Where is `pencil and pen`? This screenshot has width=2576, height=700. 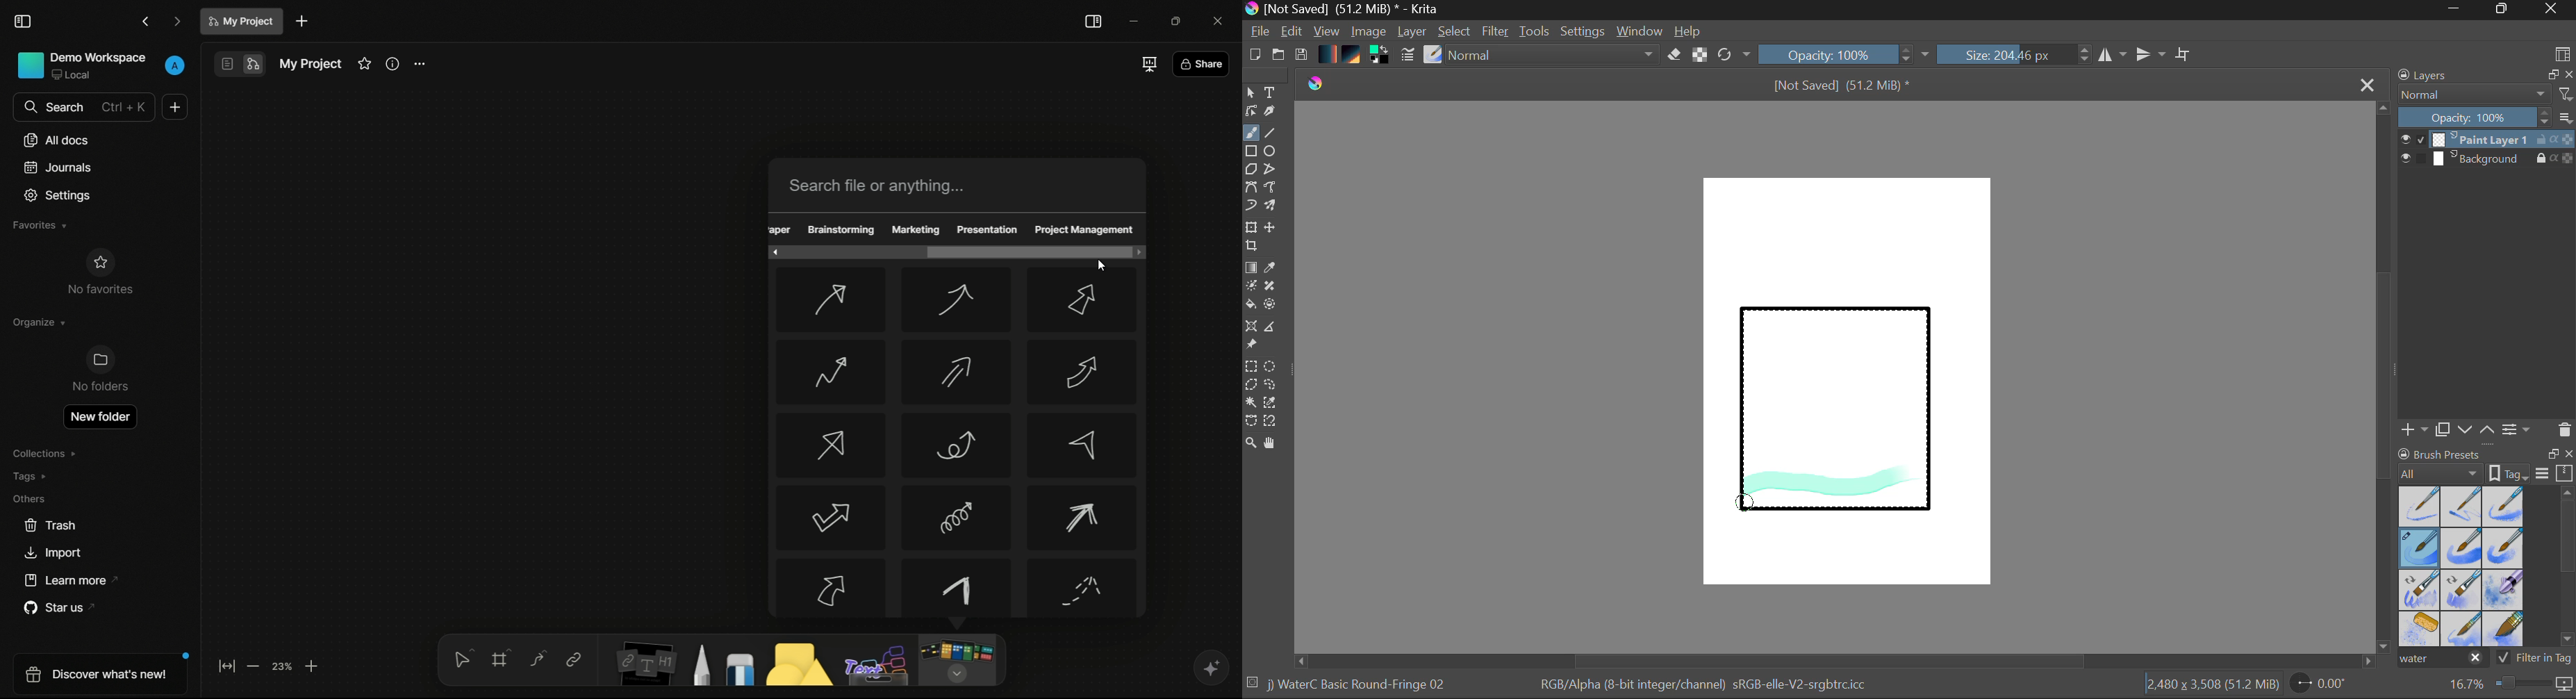 pencil and pen is located at coordinates (700, 664).